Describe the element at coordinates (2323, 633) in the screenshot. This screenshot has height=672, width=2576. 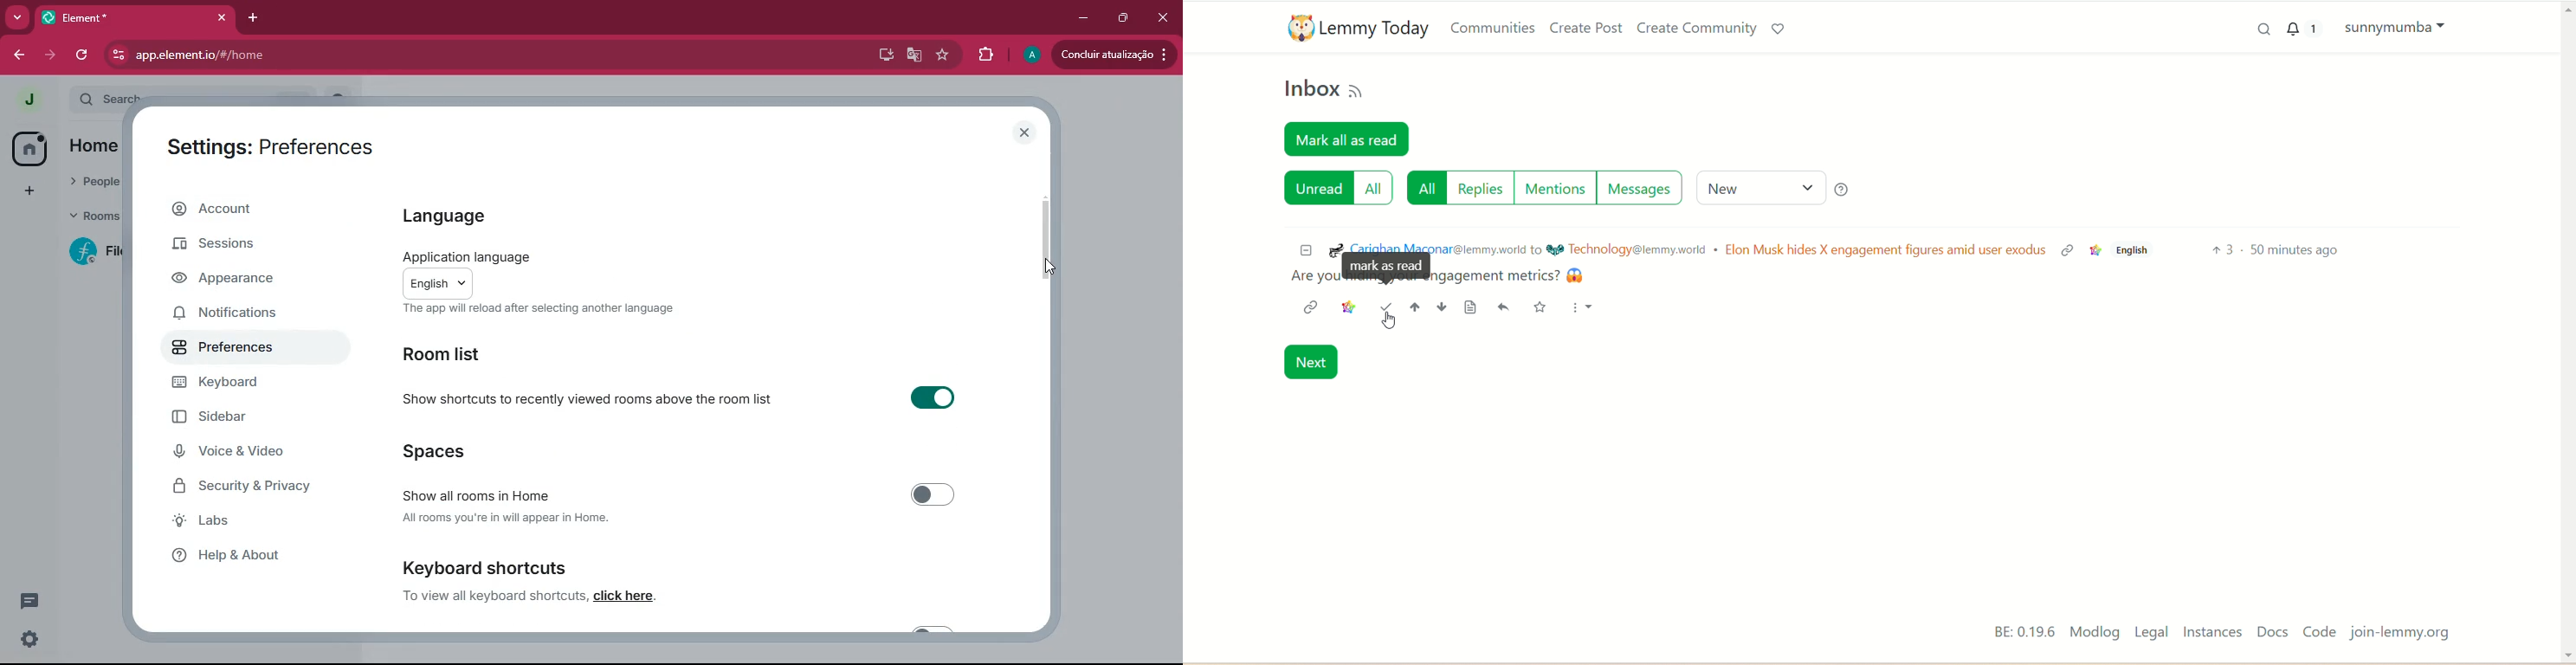
I see `code` at that location.